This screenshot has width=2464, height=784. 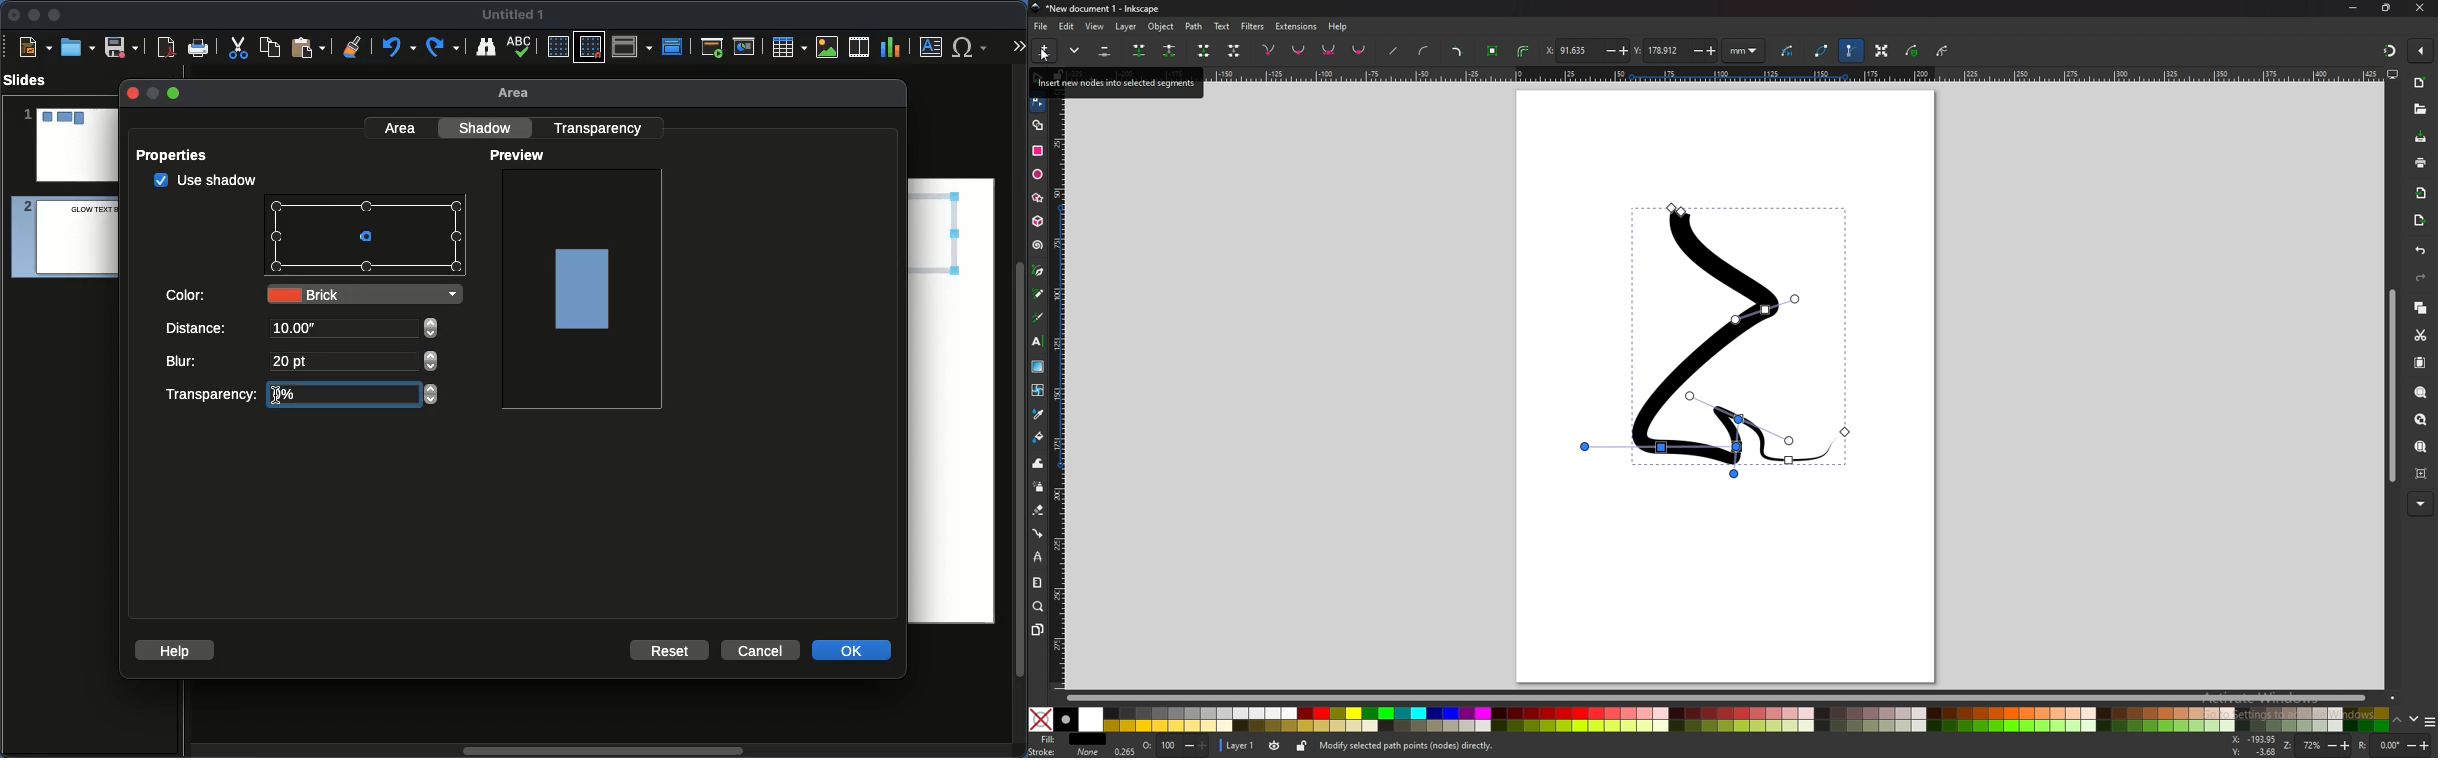 I want to click on path, so click(x=1194, y=26).